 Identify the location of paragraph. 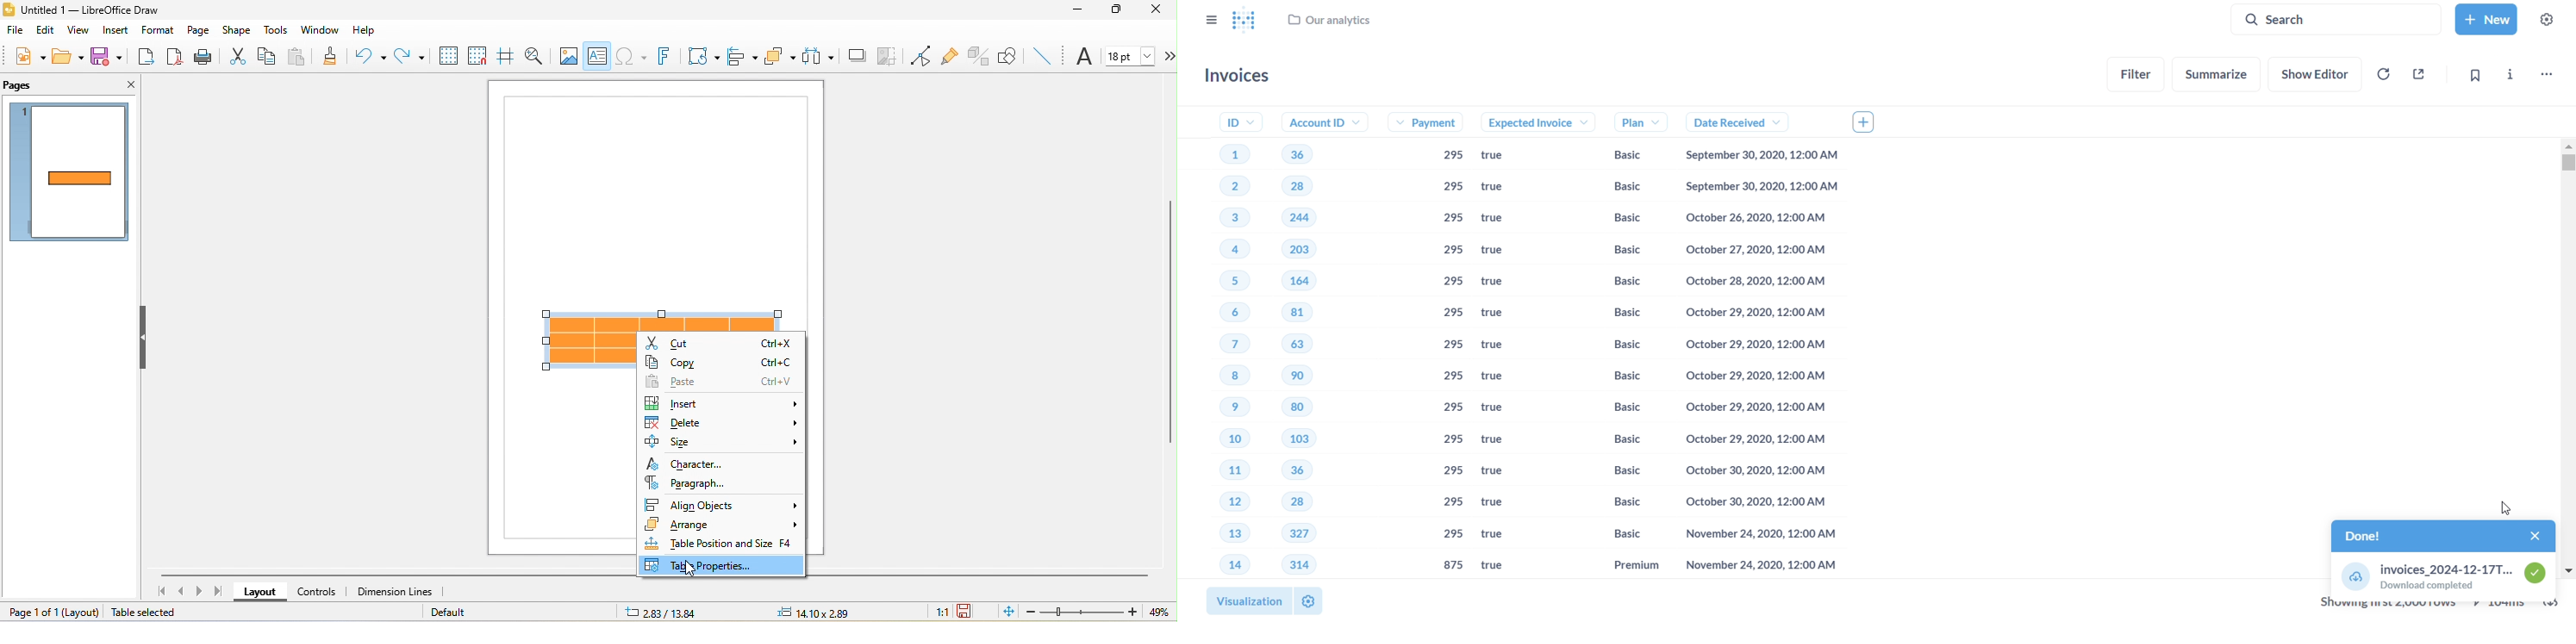
(712, 482).